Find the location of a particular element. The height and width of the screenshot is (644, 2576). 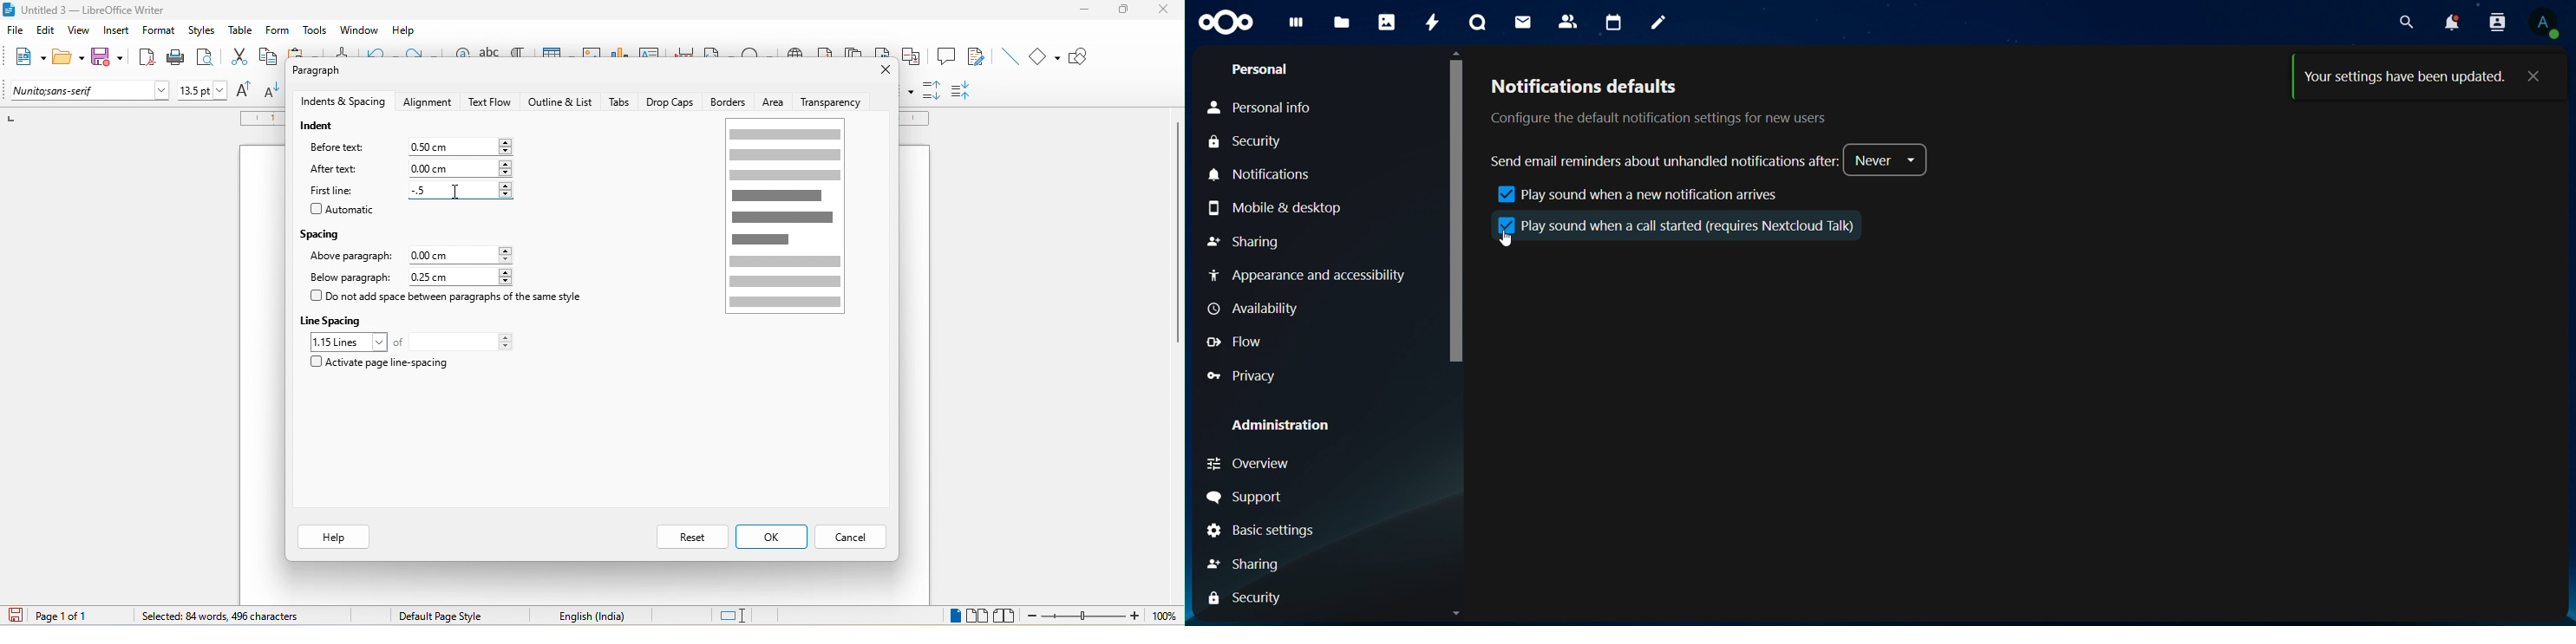

book view is located at coordinates (1008, 616).